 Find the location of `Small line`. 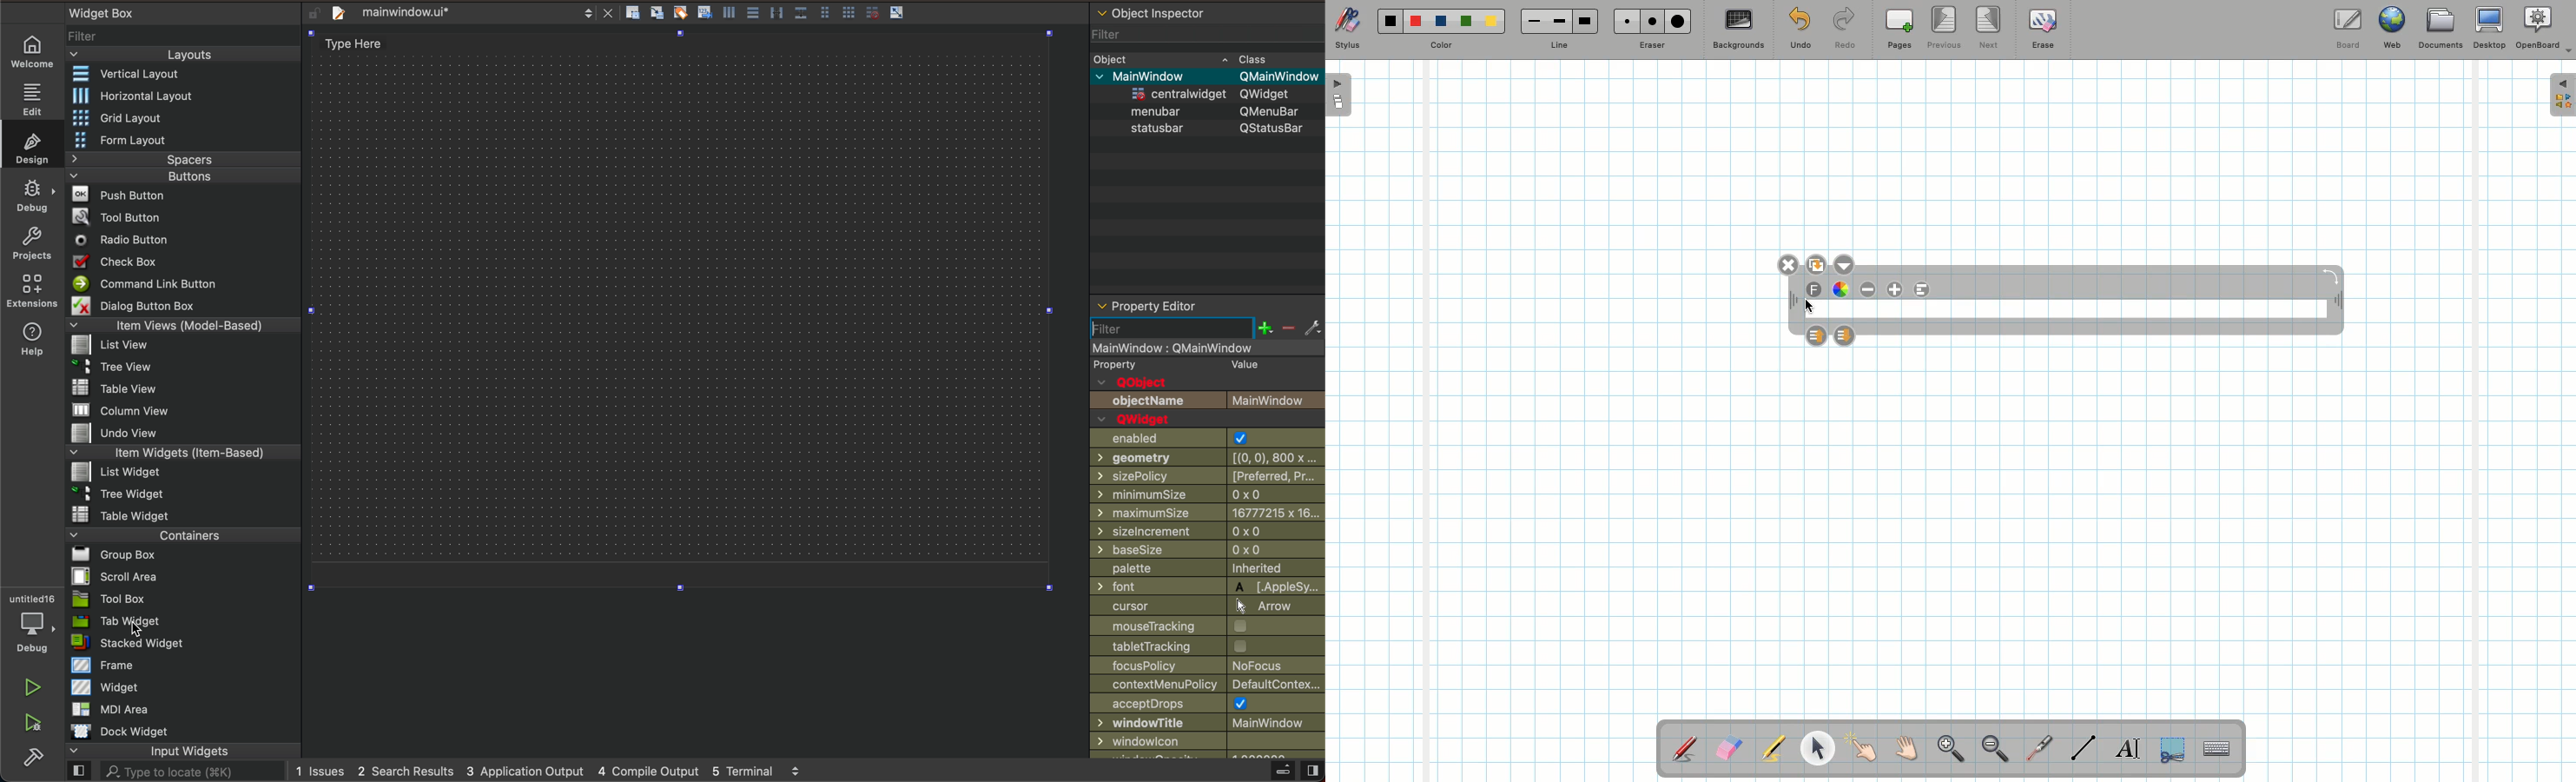

Small line is located at coordinates (1531, 22).